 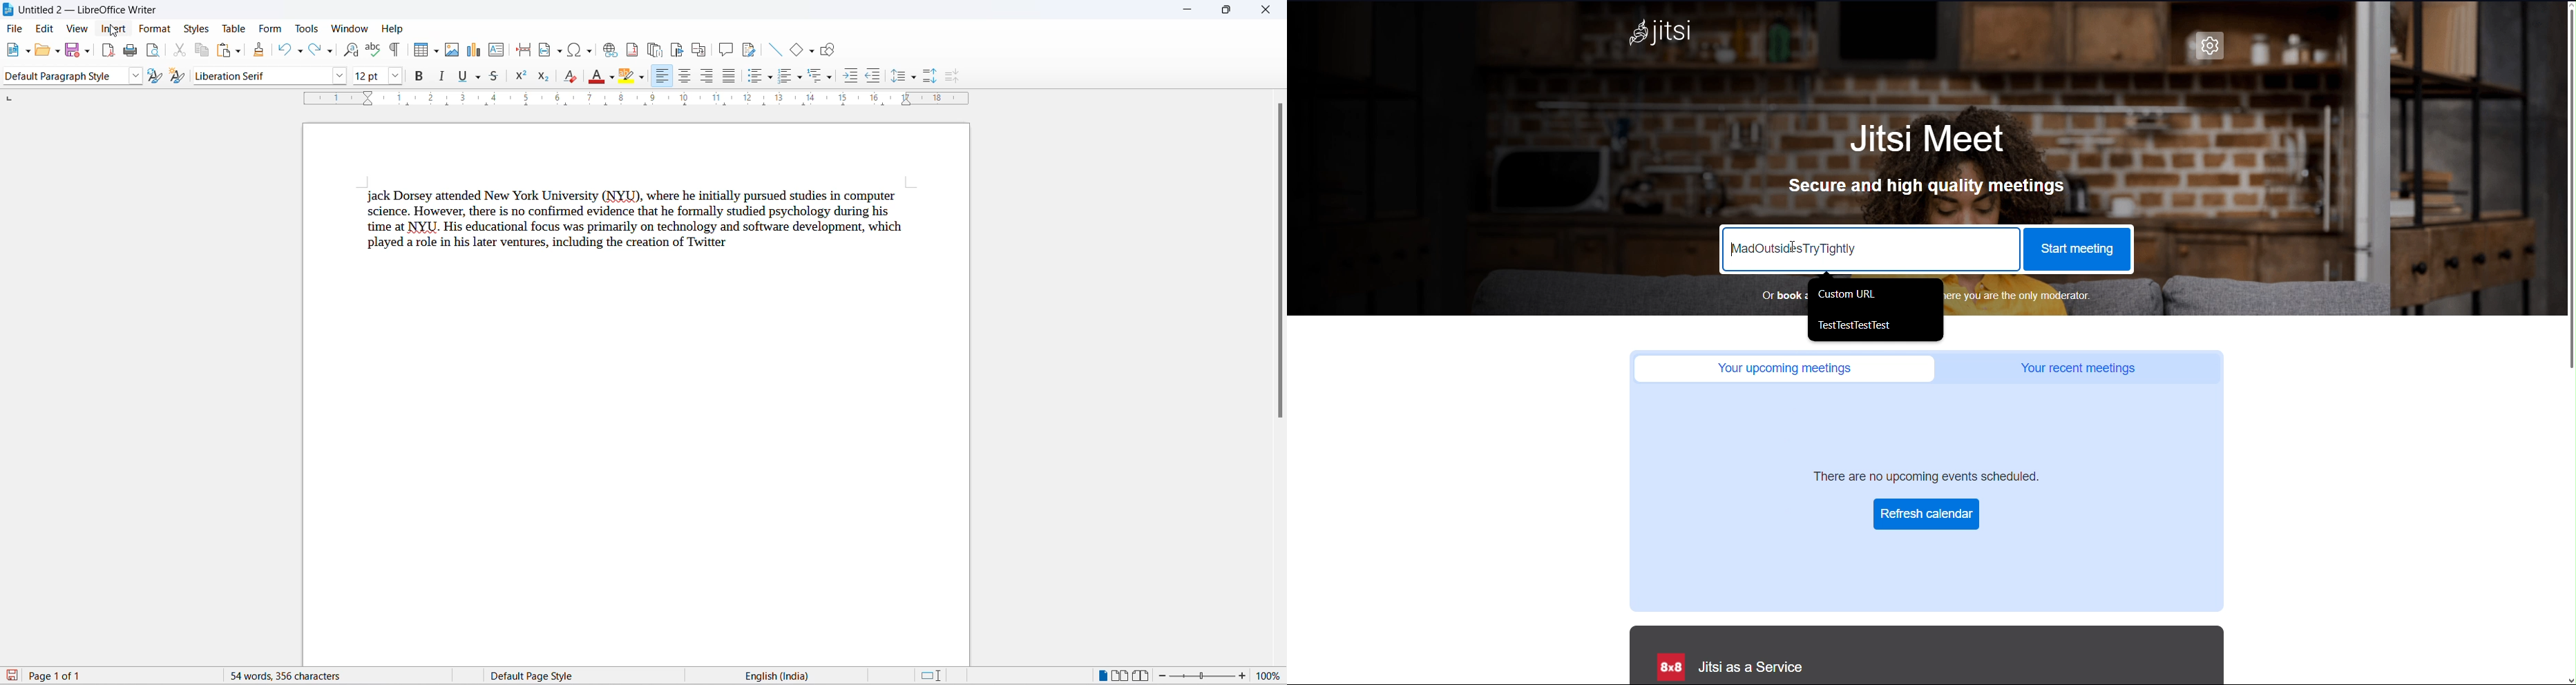 What do you see at coordinates (114, 29) in the screenshot?
I see `insert` at bounding box center [114, 29].